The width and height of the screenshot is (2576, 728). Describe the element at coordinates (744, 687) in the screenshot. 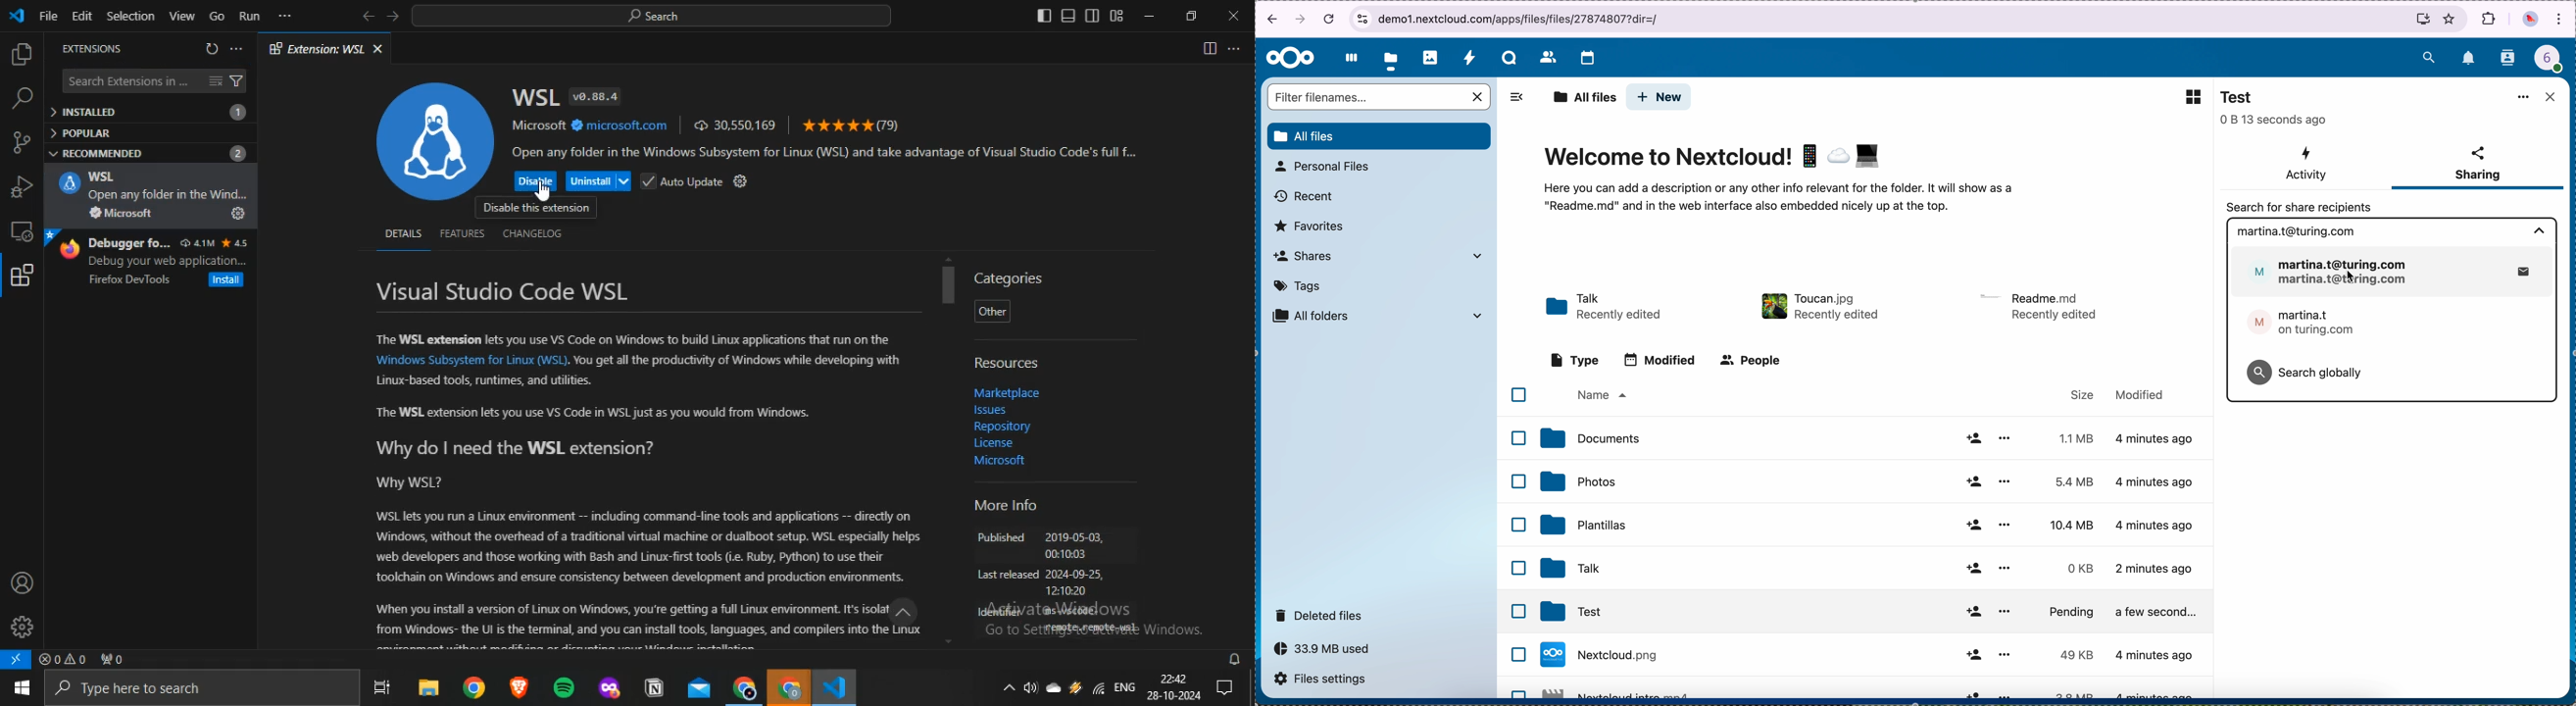

I see `Google Chrome` at that location.